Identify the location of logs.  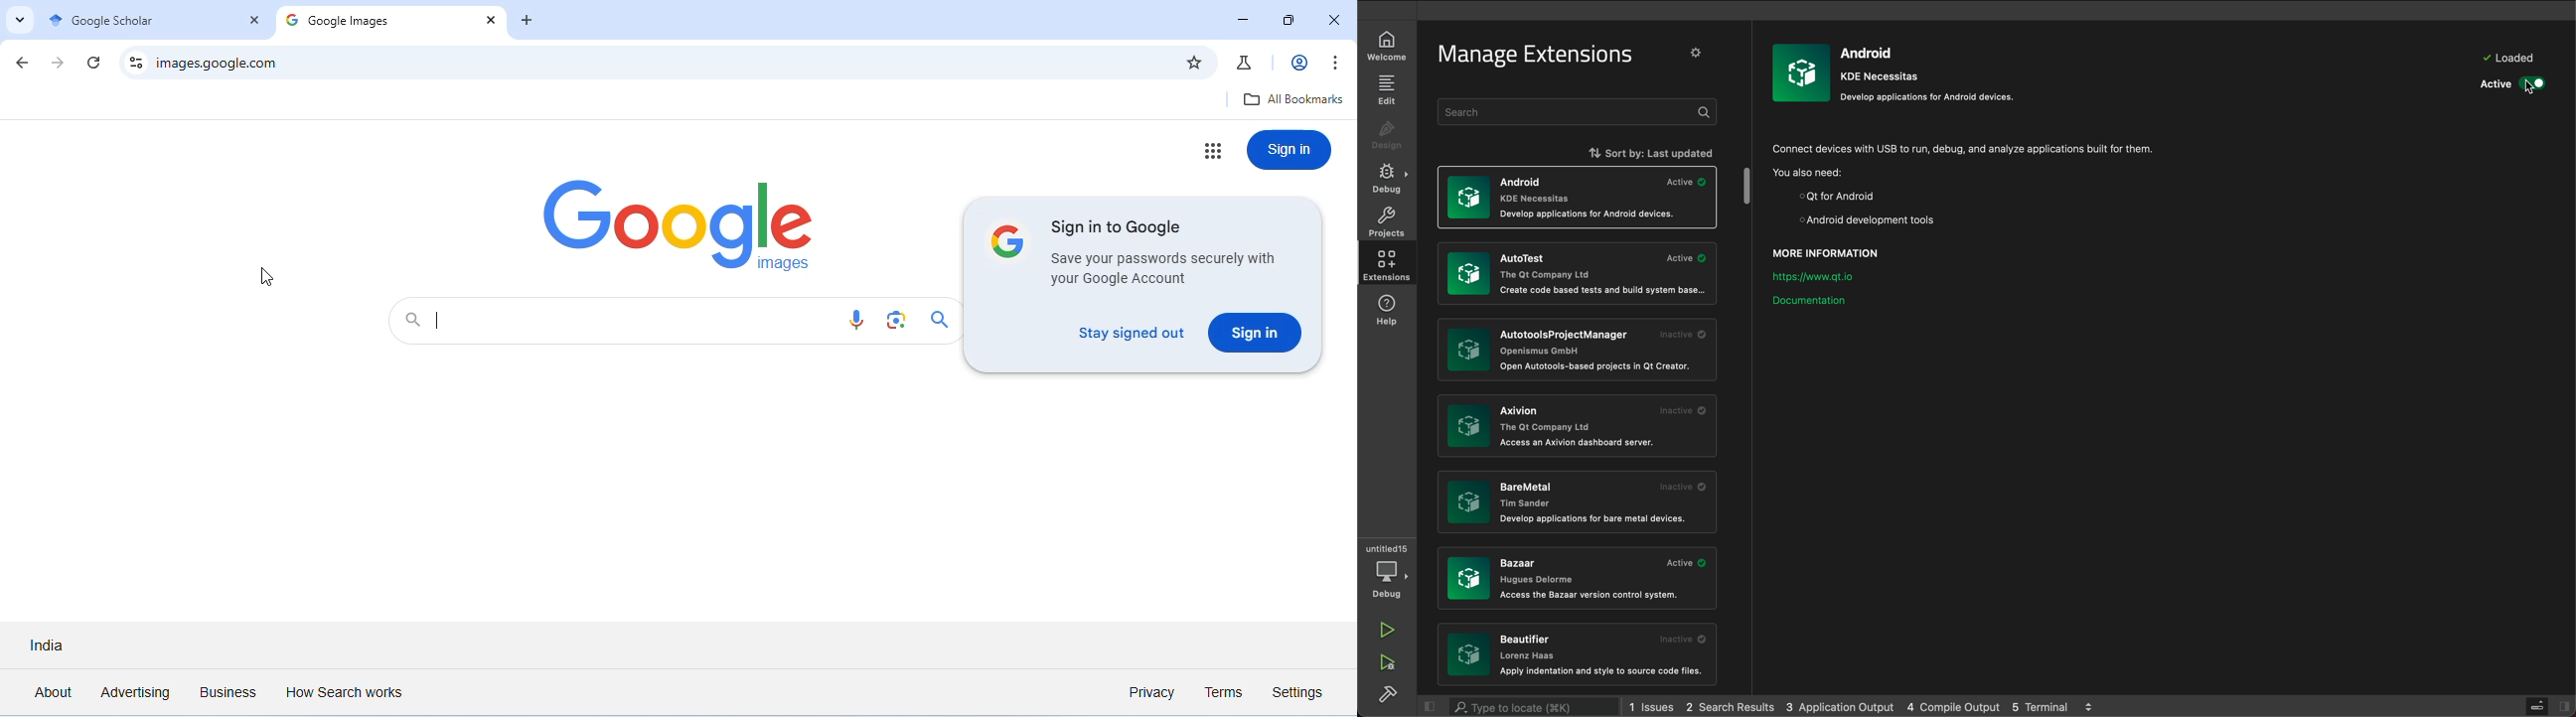
(1841, 708).